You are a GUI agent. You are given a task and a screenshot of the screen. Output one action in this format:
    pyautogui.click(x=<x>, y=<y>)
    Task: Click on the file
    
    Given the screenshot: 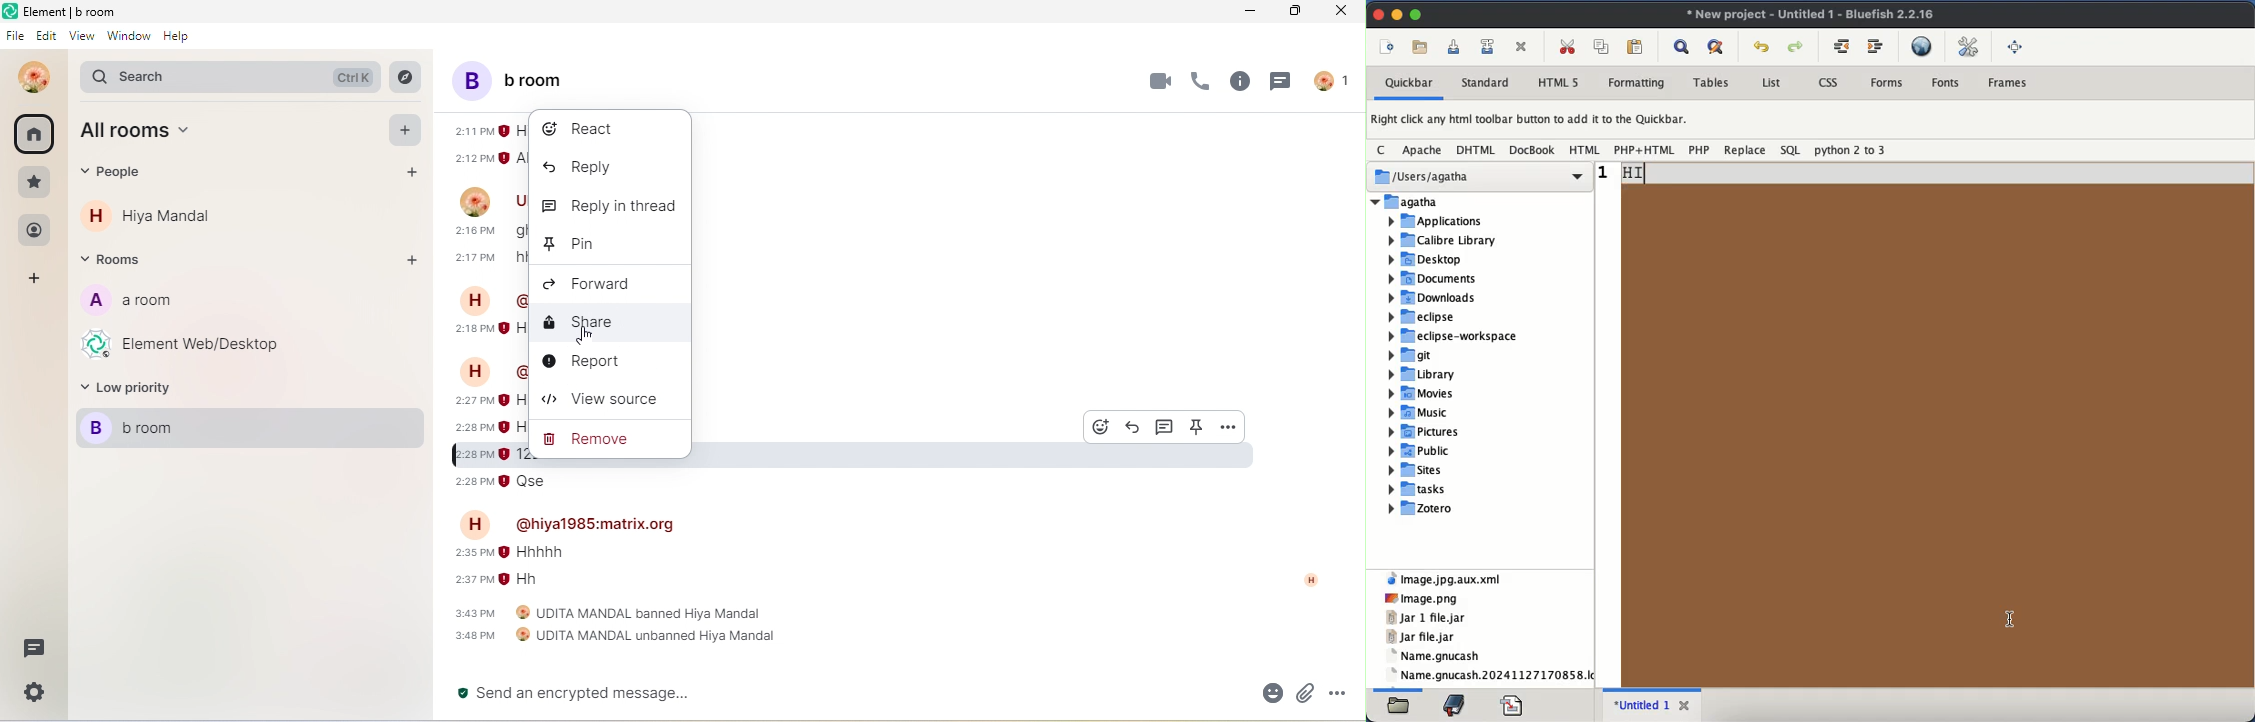 What is the action you would take?
    pyautogui.click(x=1400, y=707)
    